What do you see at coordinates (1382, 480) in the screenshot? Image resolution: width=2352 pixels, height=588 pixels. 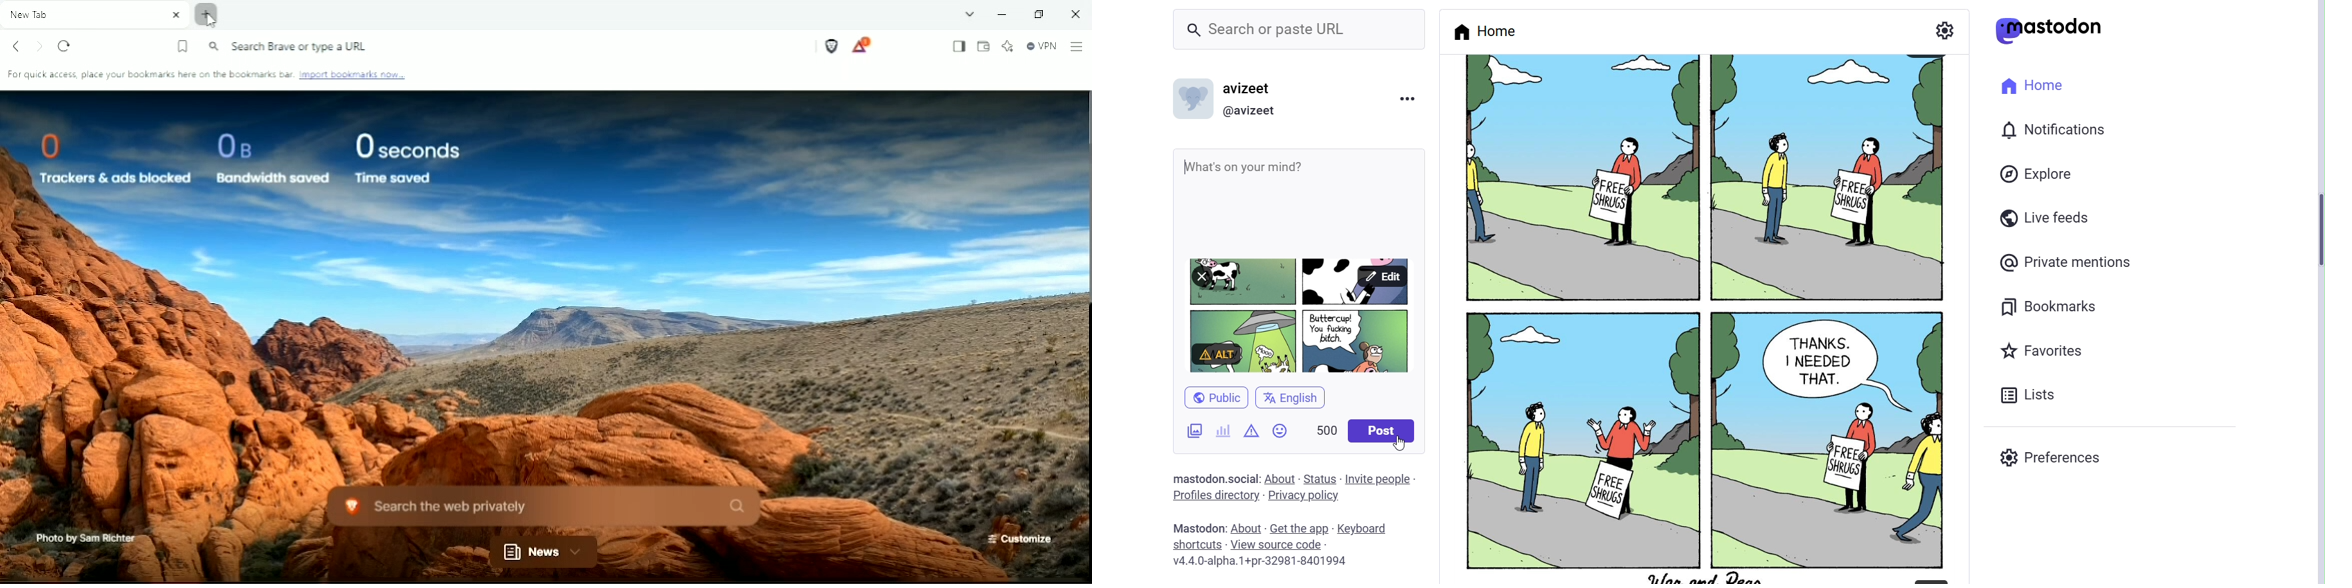 I see `Invite People` at bounding box center [1382, 480].